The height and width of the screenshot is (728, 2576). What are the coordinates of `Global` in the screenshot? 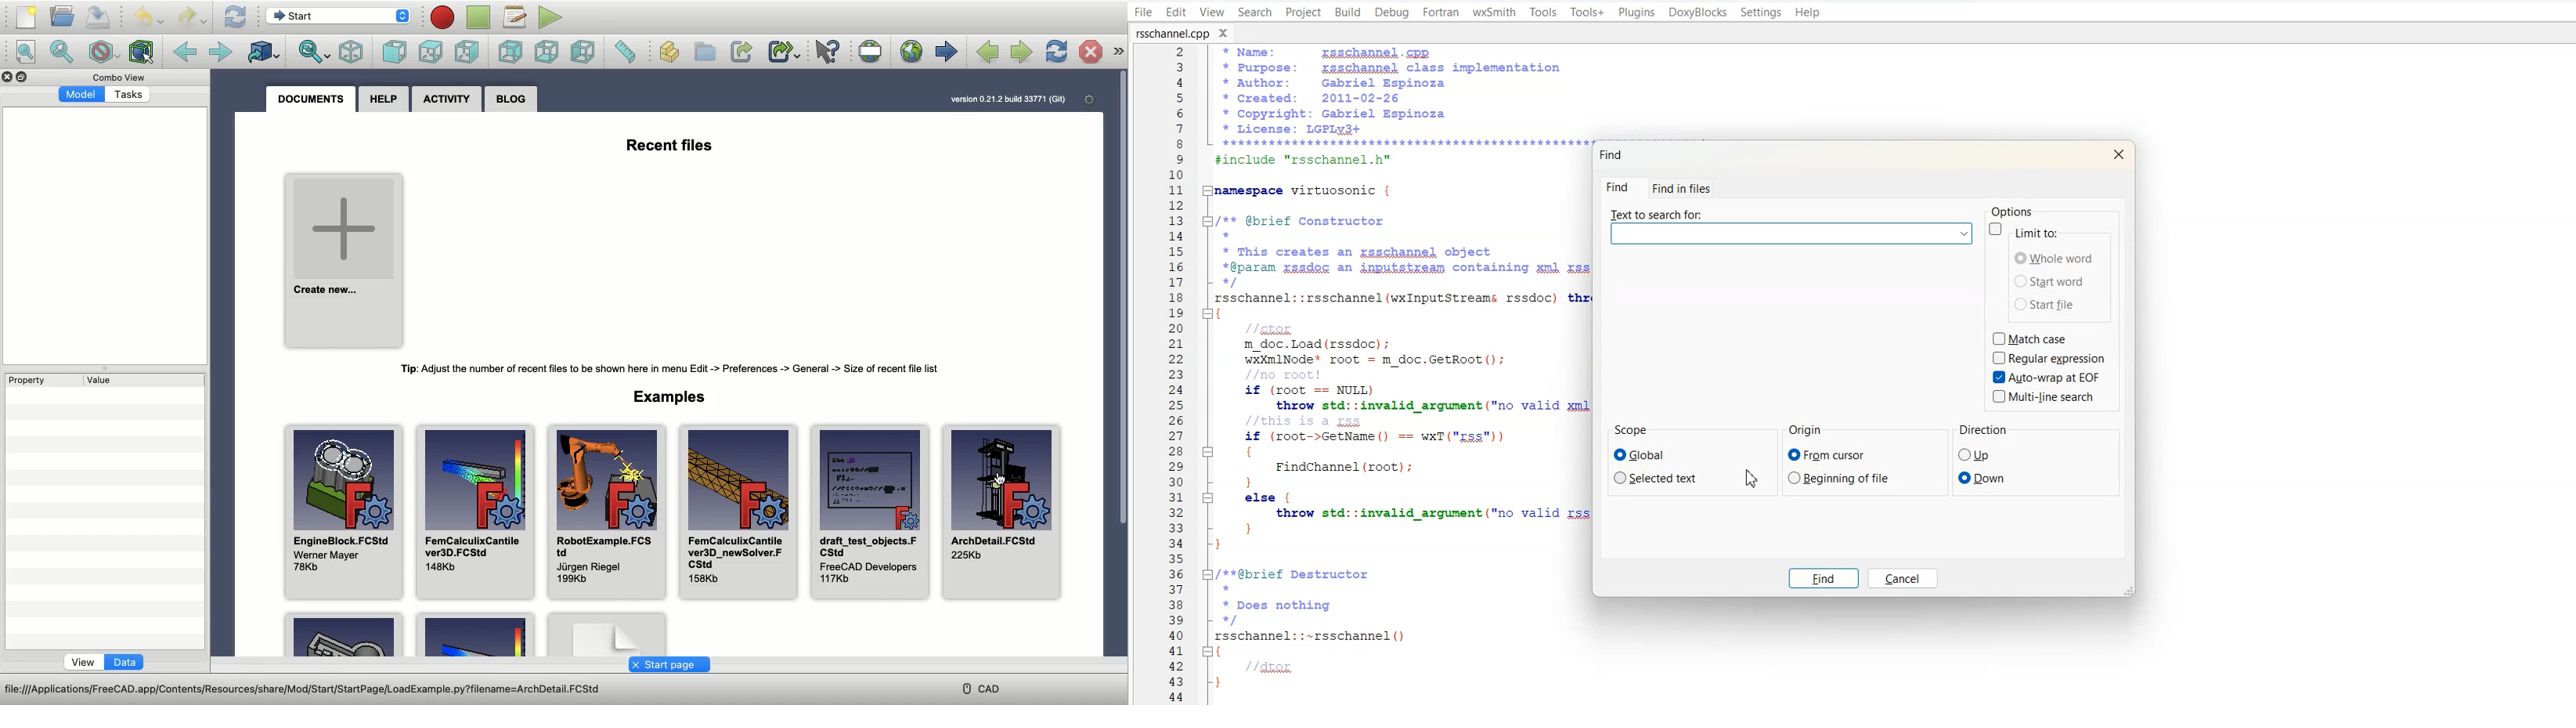 It's located at (1646, 455).